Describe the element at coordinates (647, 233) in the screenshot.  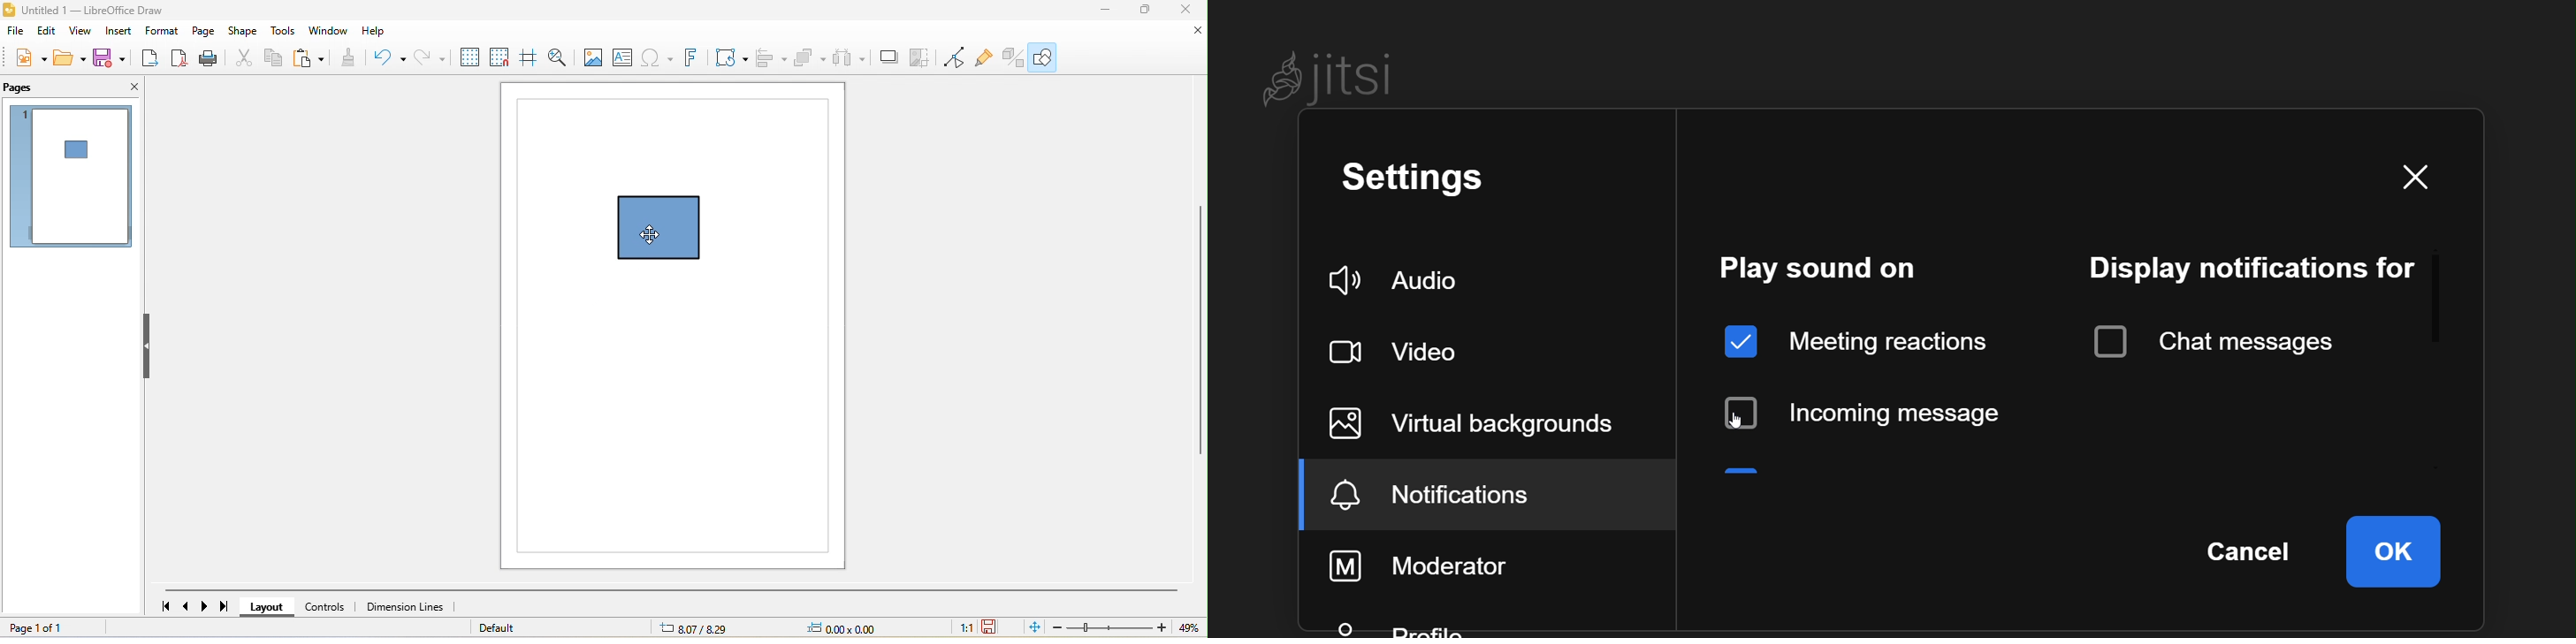
I see `cursor` at that location.